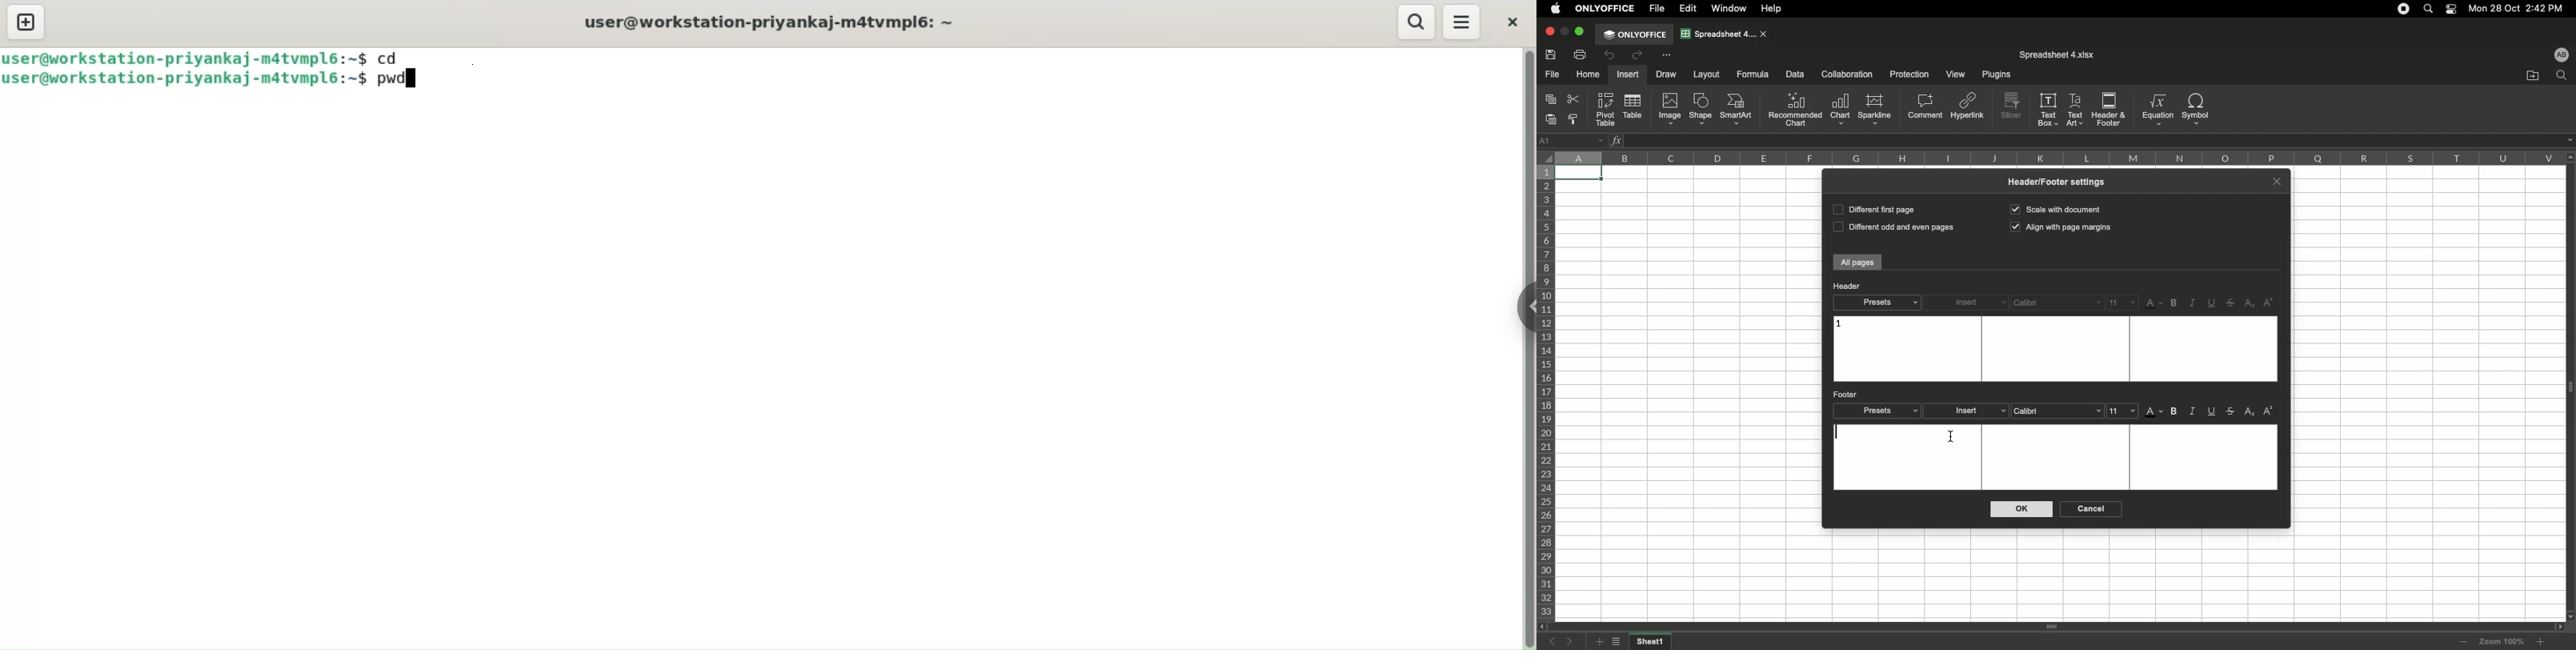 The width and height of the screenshot is (2576, 672). I want to click on menu, so click(2123, 410).